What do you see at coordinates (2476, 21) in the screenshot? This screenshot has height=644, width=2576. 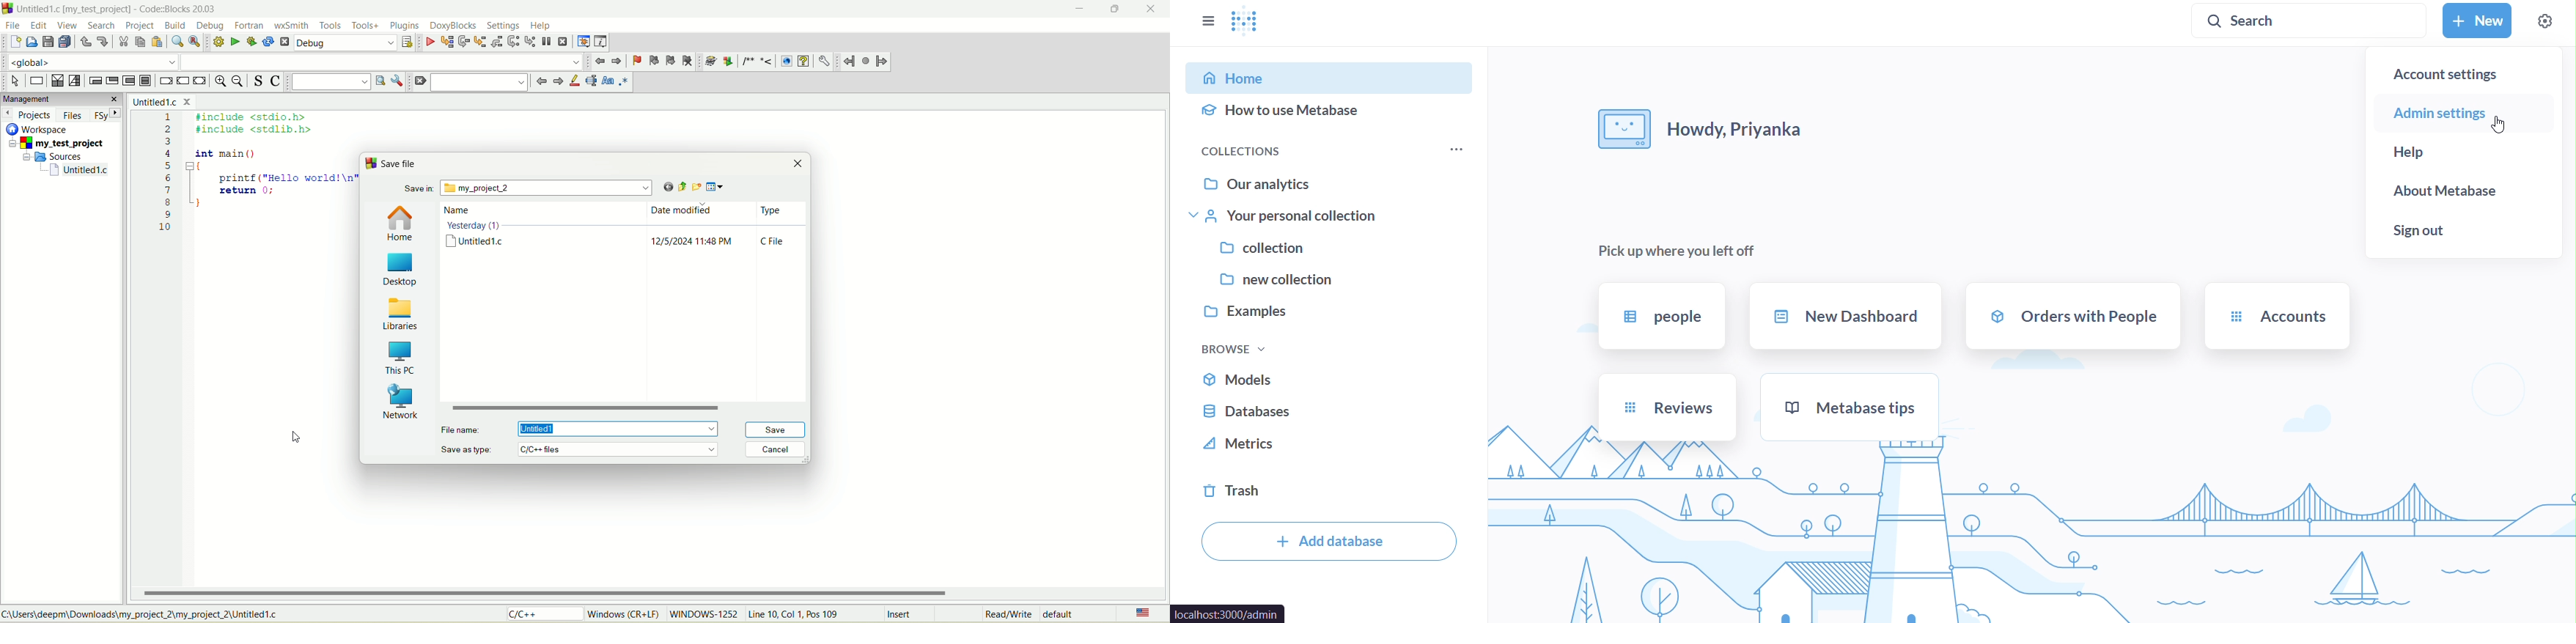 I see `new` at bounding box center [2476, 21].